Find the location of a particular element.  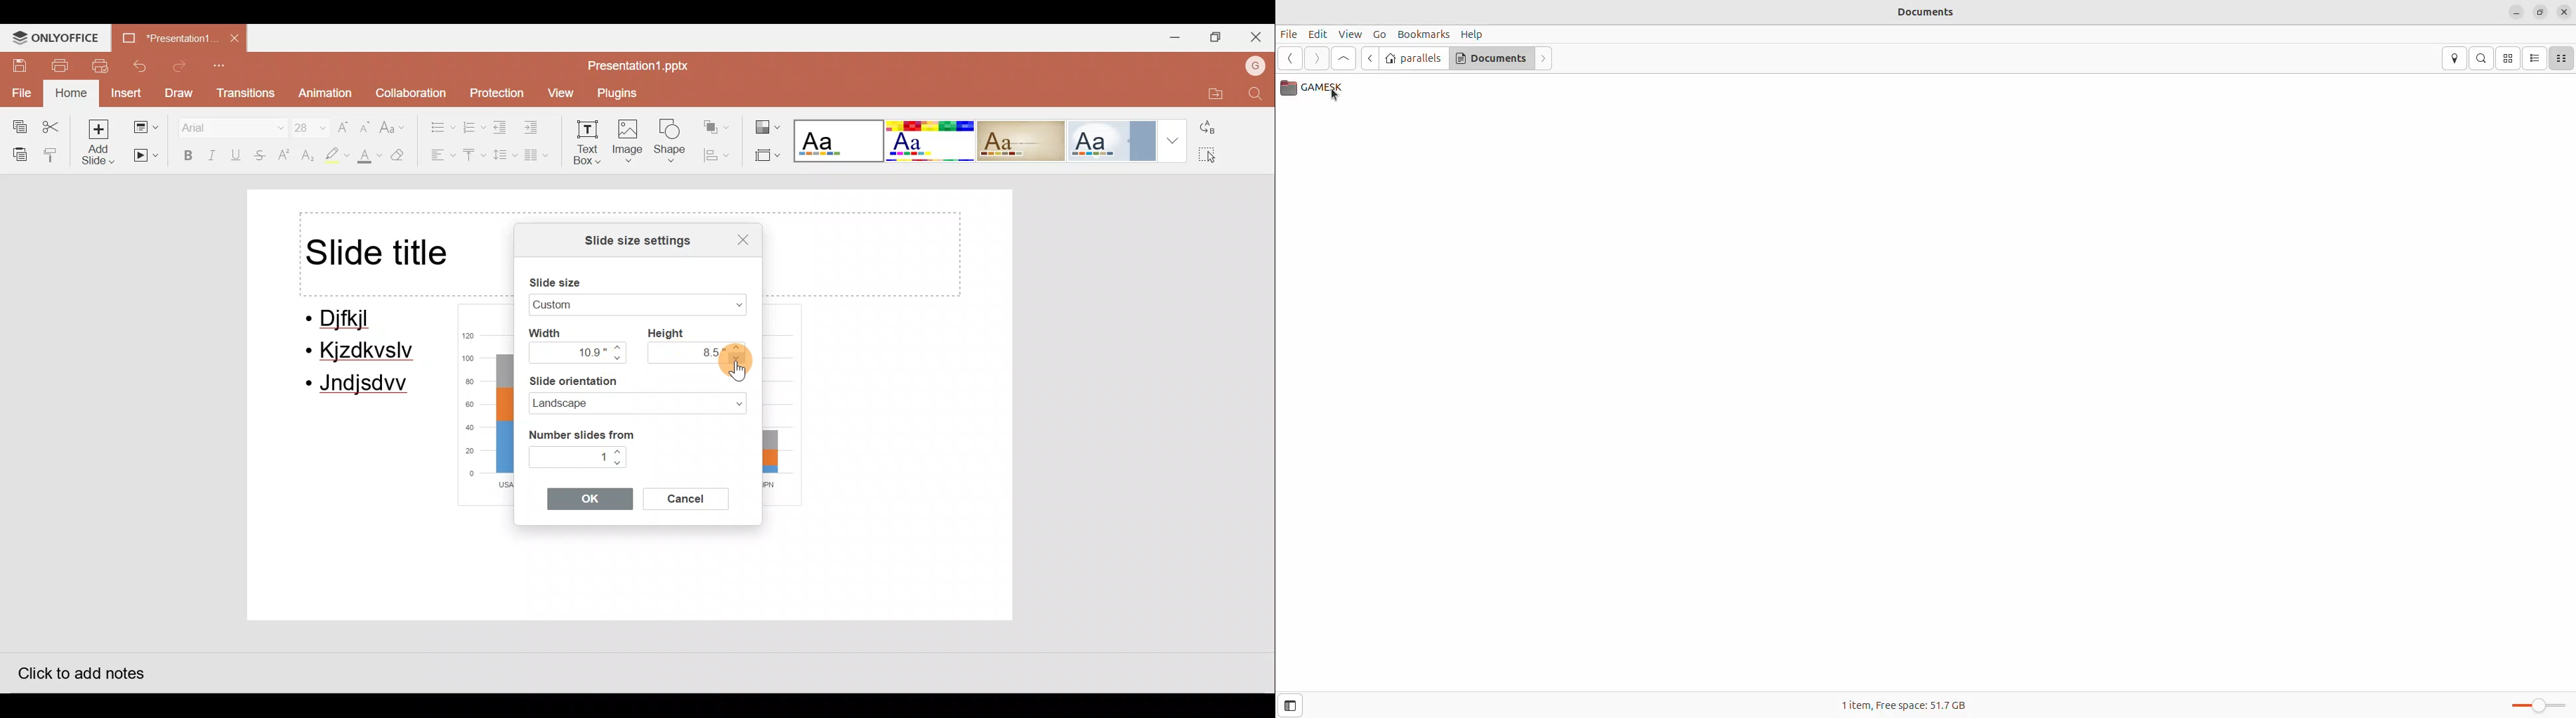

Horizontal align is located at coordinates (439, 156).